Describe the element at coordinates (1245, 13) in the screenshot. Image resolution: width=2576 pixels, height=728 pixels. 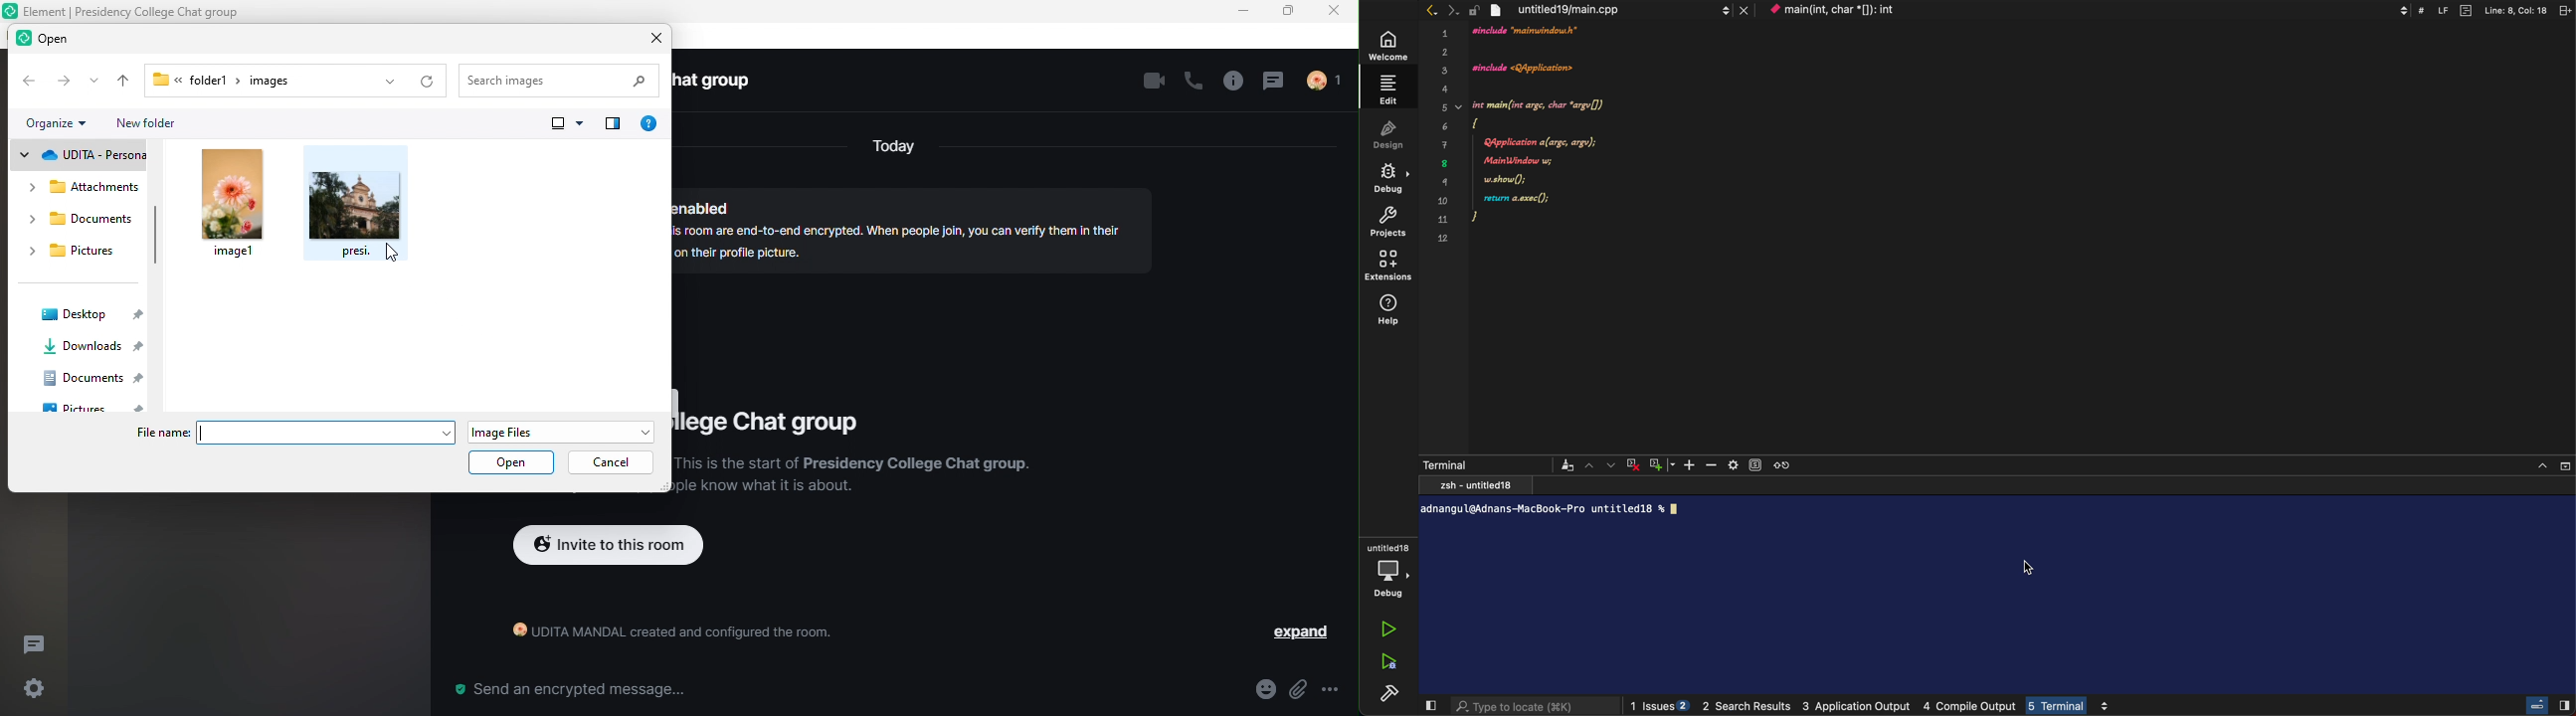
I see `minimize` at that location.